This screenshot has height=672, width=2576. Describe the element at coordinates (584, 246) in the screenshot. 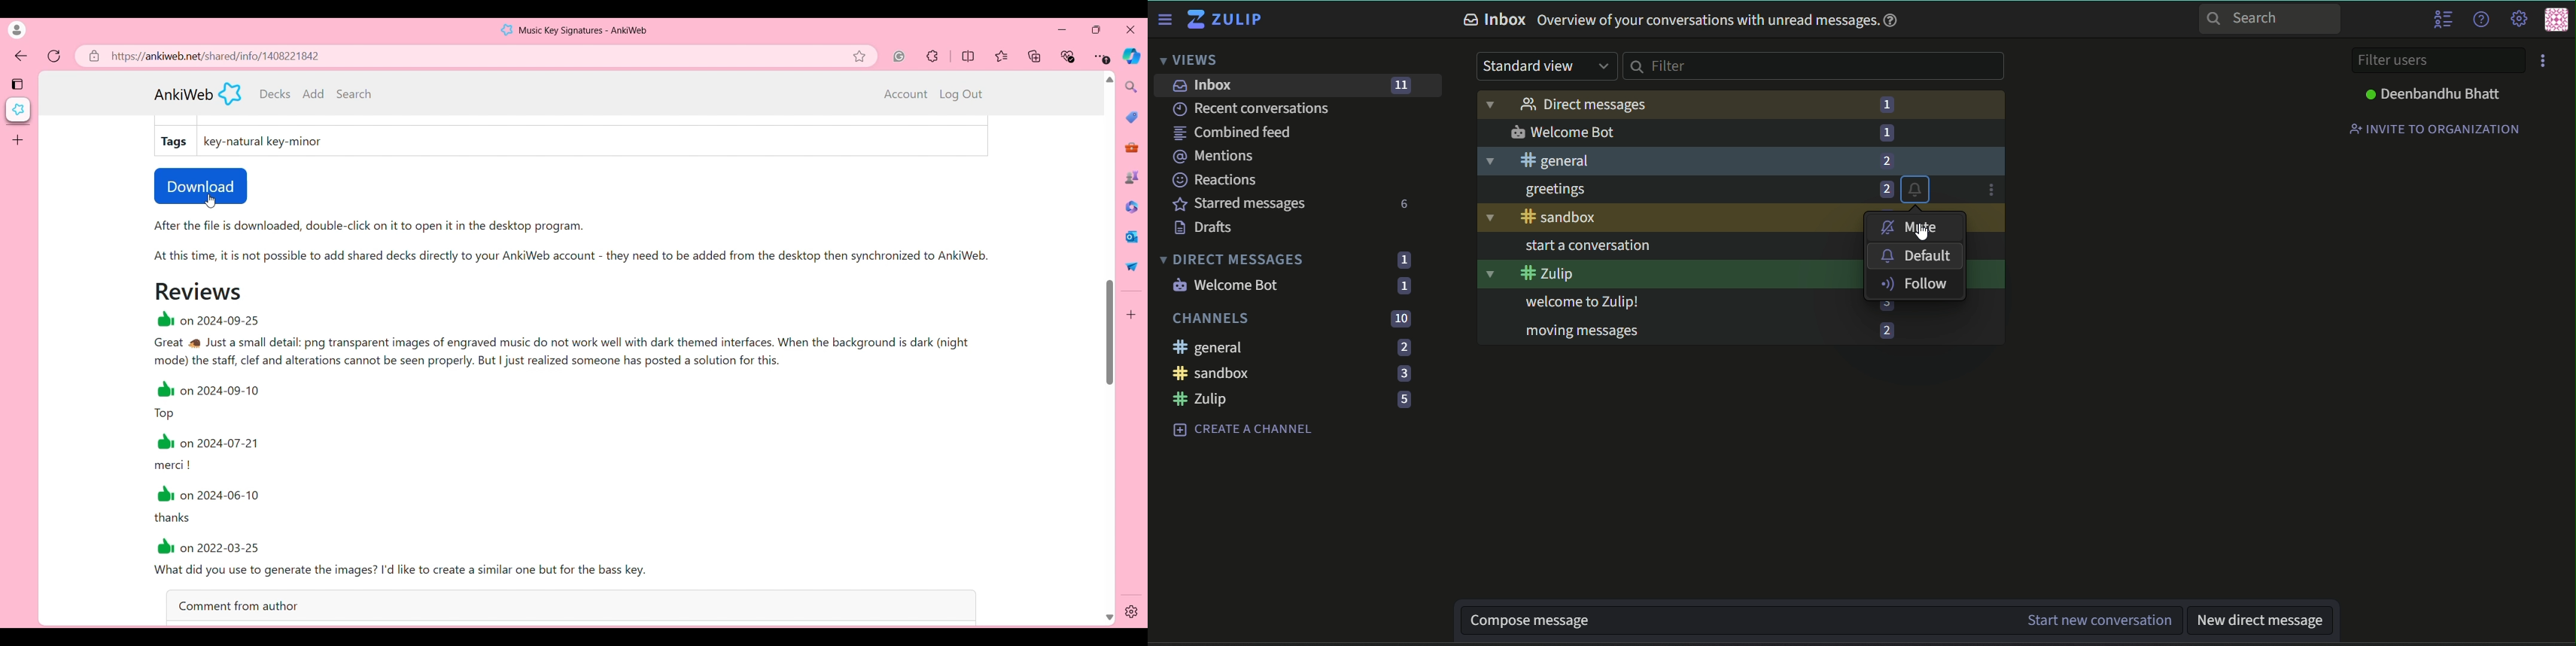

I see `After the file is downloaded, double-click on it to open it in the desktop program.
At this time, it is not possible to add shared decks directly to your AnkiWeb account - they need to be added from the desktop then synchronized to AnkiWeb.` at that location.